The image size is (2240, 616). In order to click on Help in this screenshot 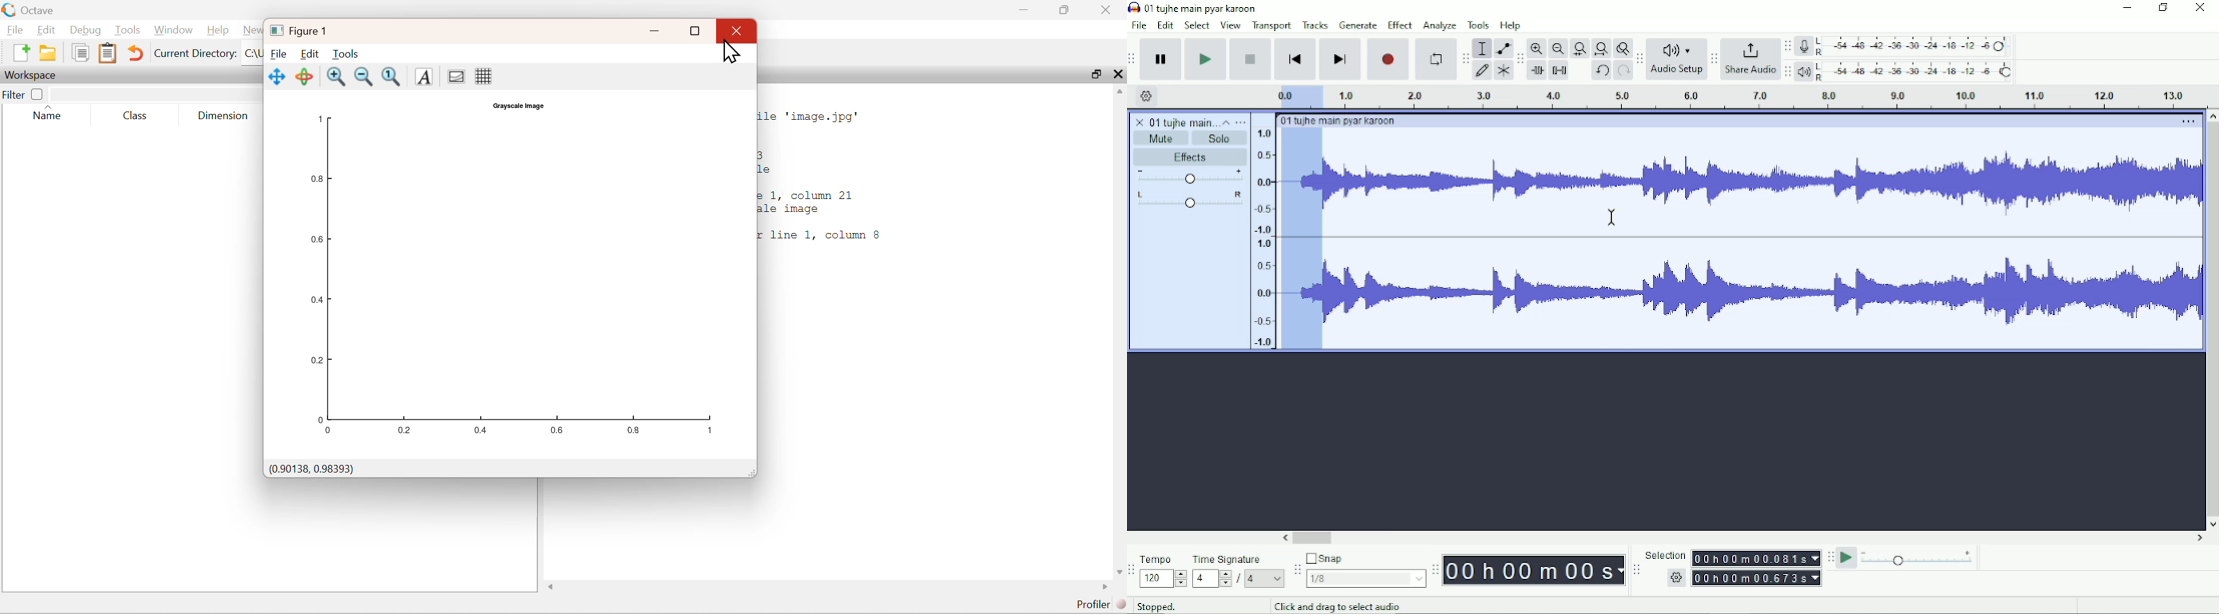, I will do `click(217, 30)`.